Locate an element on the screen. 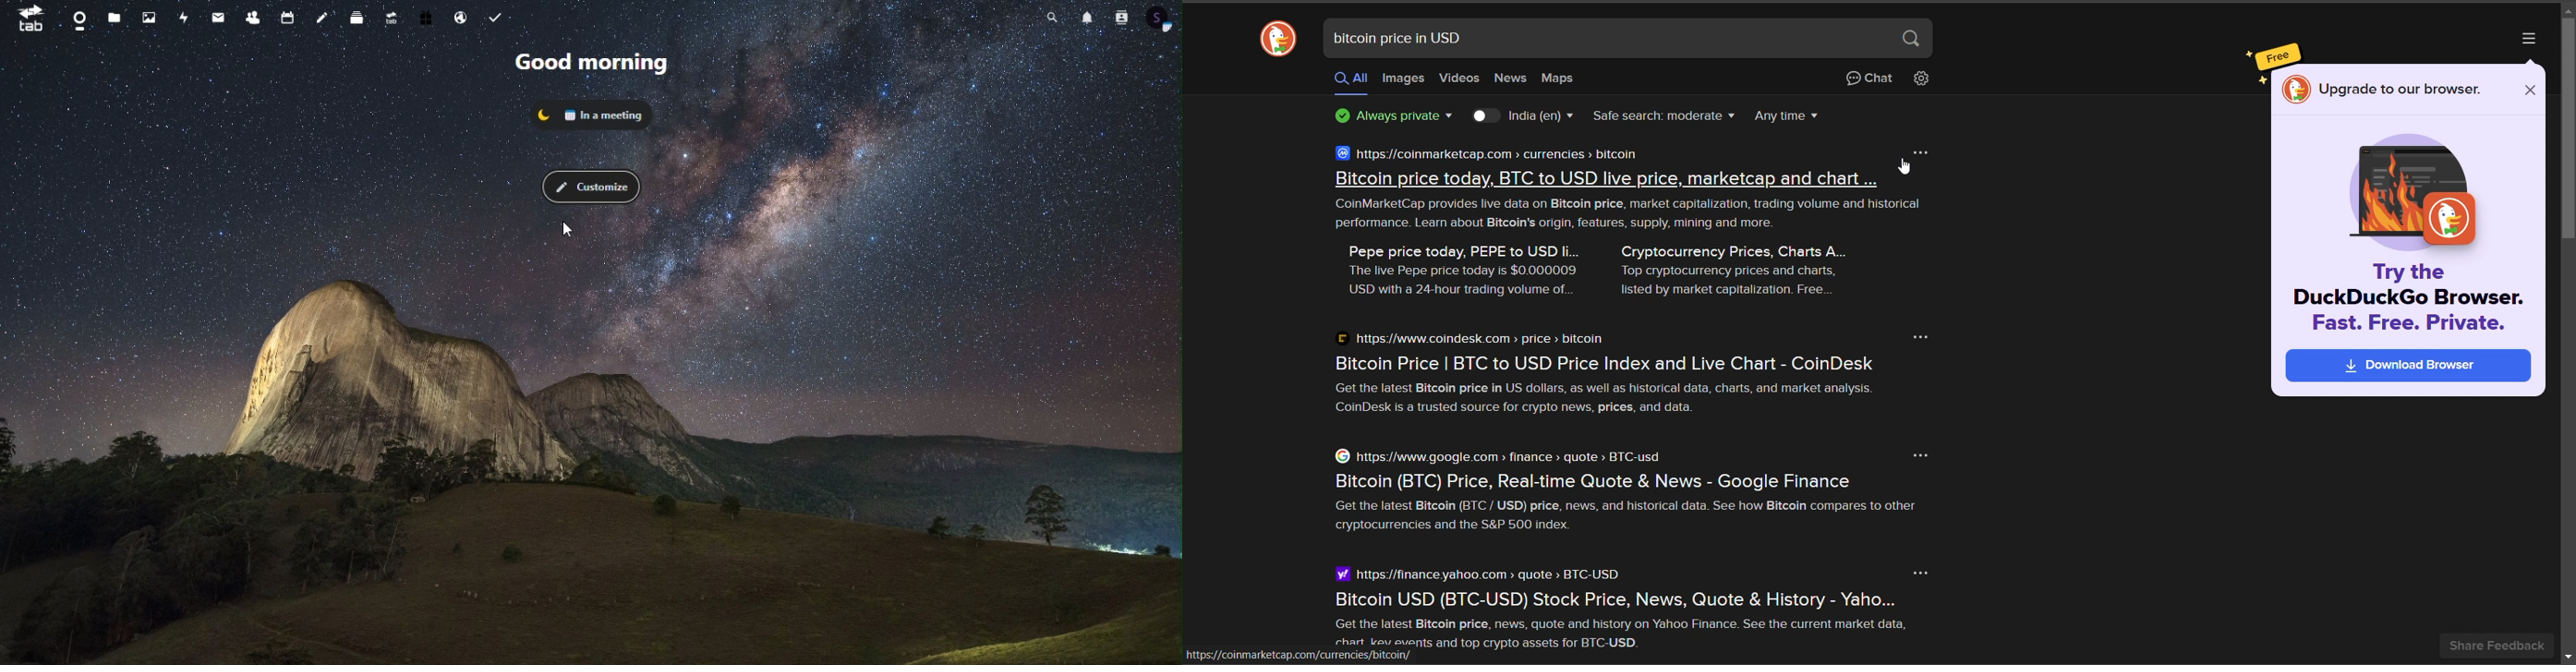 The image size is (2576, 672). task is located at coordinates (499, 18).